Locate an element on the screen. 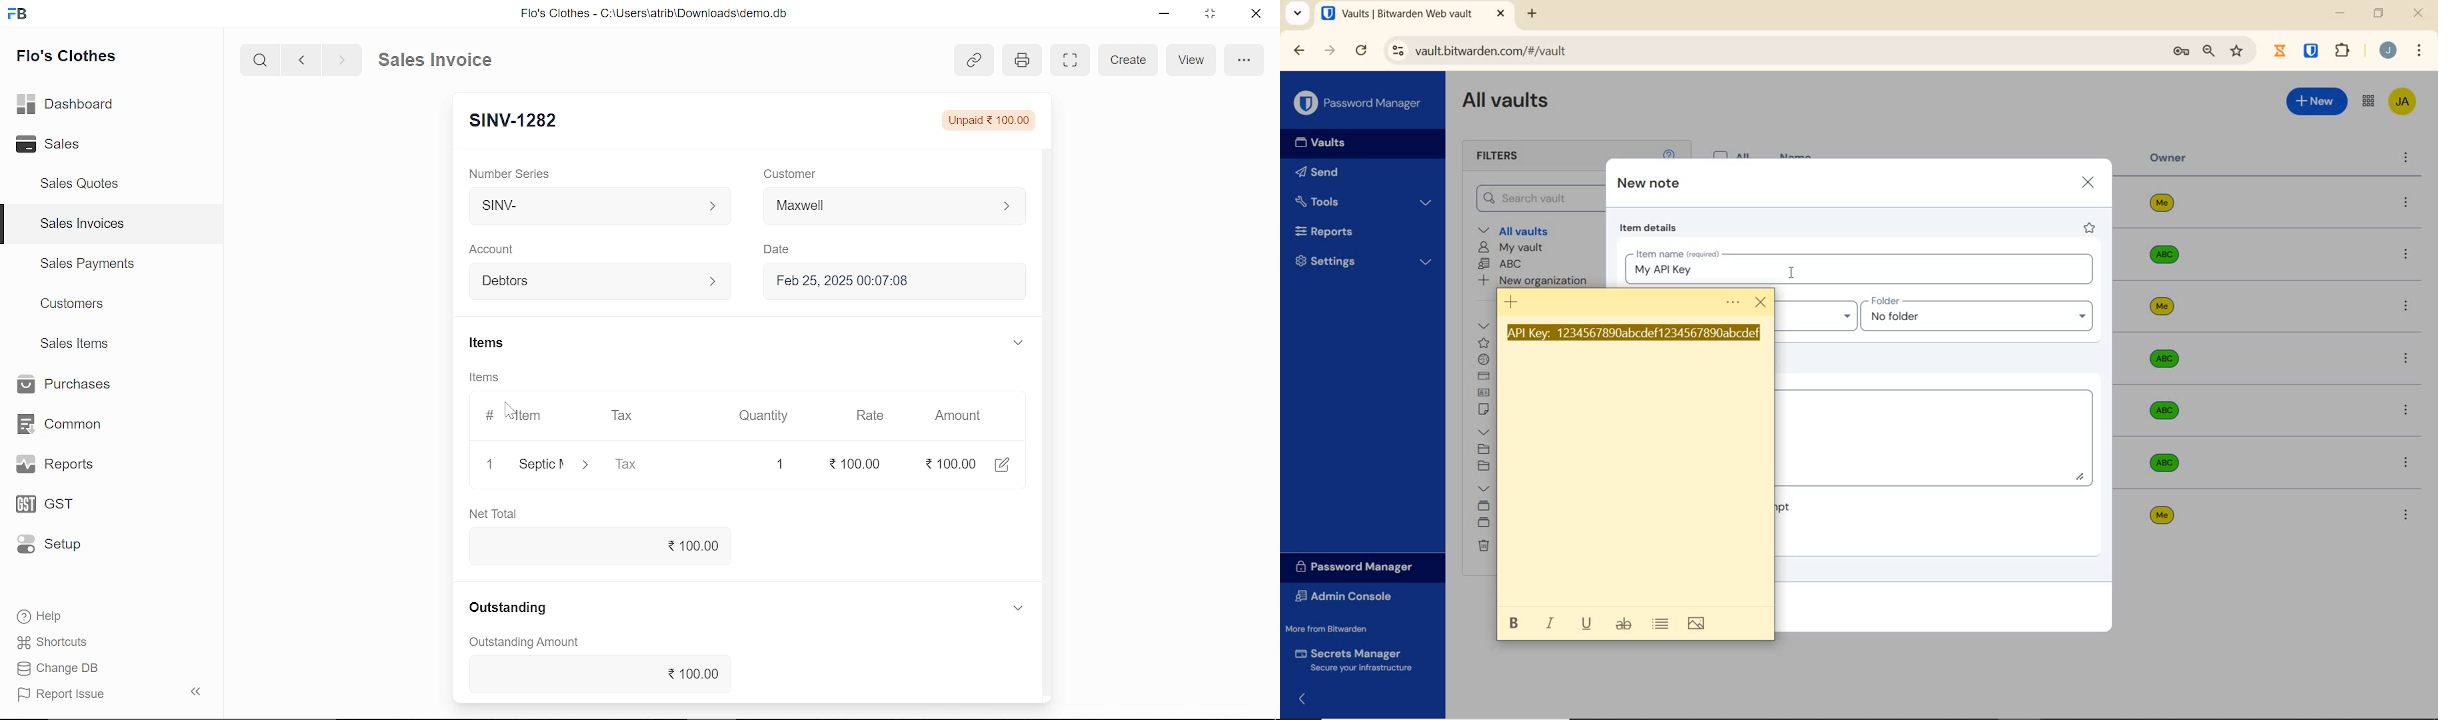 The width and height of the screenshot is (2464, 728). Vaults is located at coordinates (1327, 144).